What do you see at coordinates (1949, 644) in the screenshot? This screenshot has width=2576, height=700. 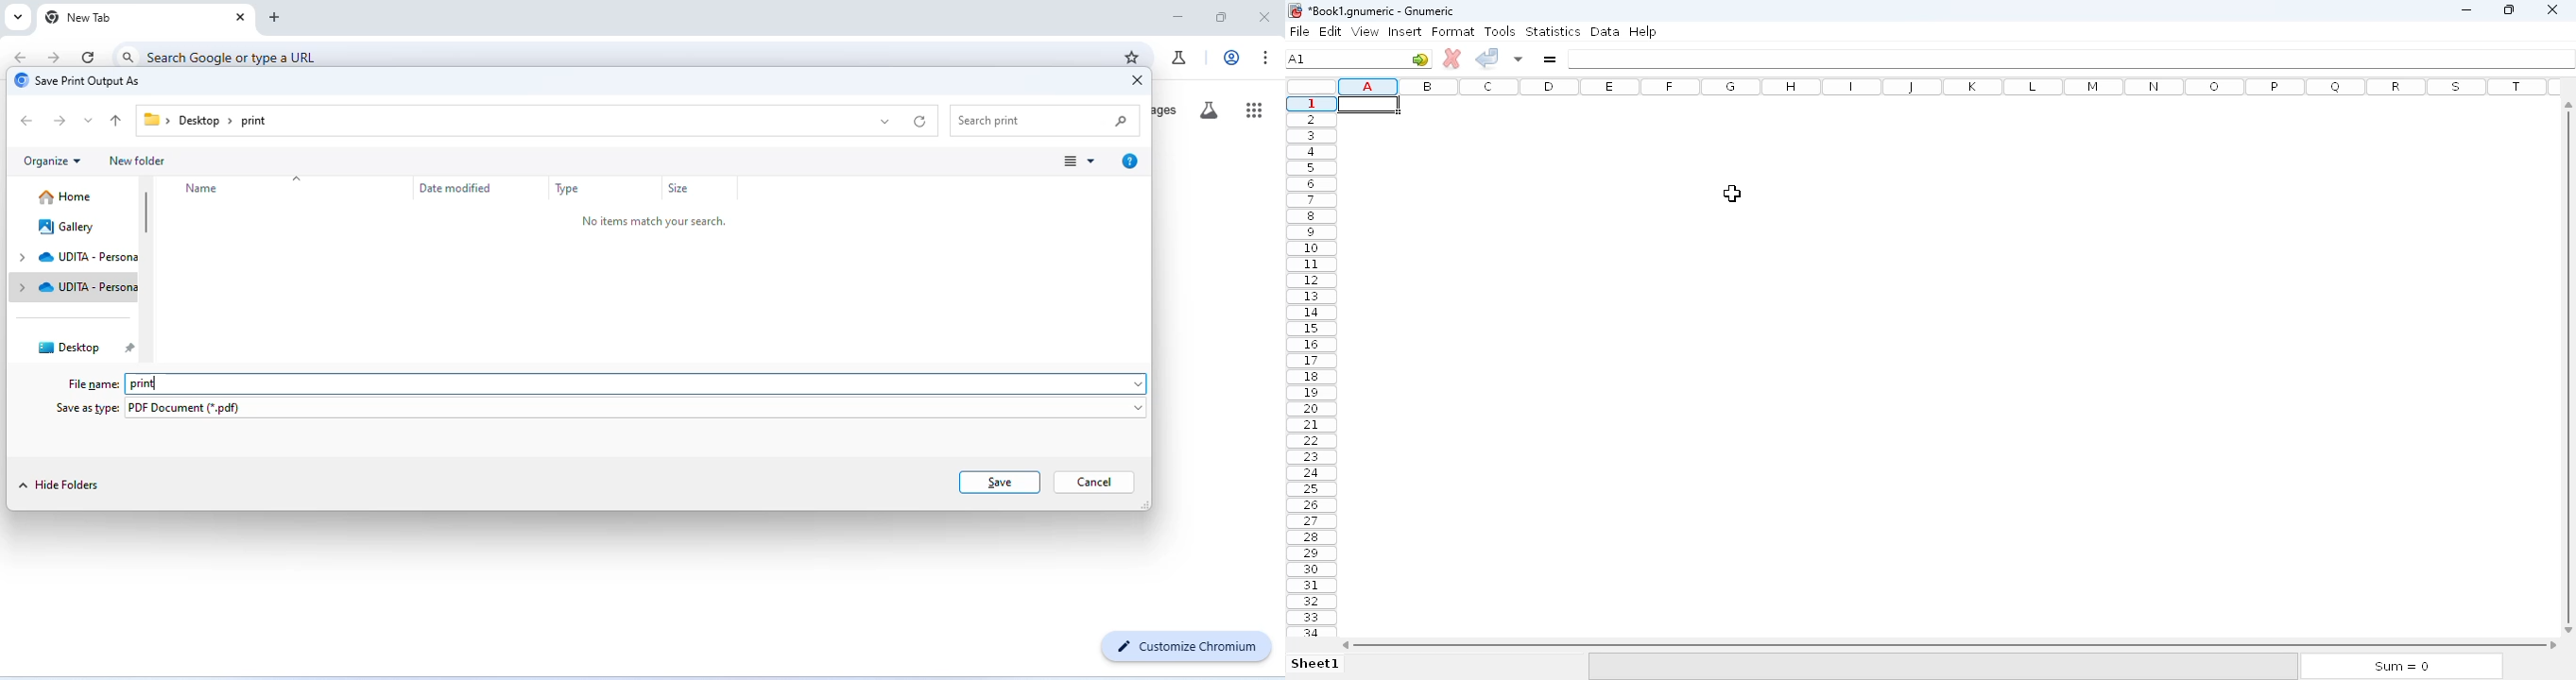 I see `horizontal scroll bar` at bounding box center [1949, 644].